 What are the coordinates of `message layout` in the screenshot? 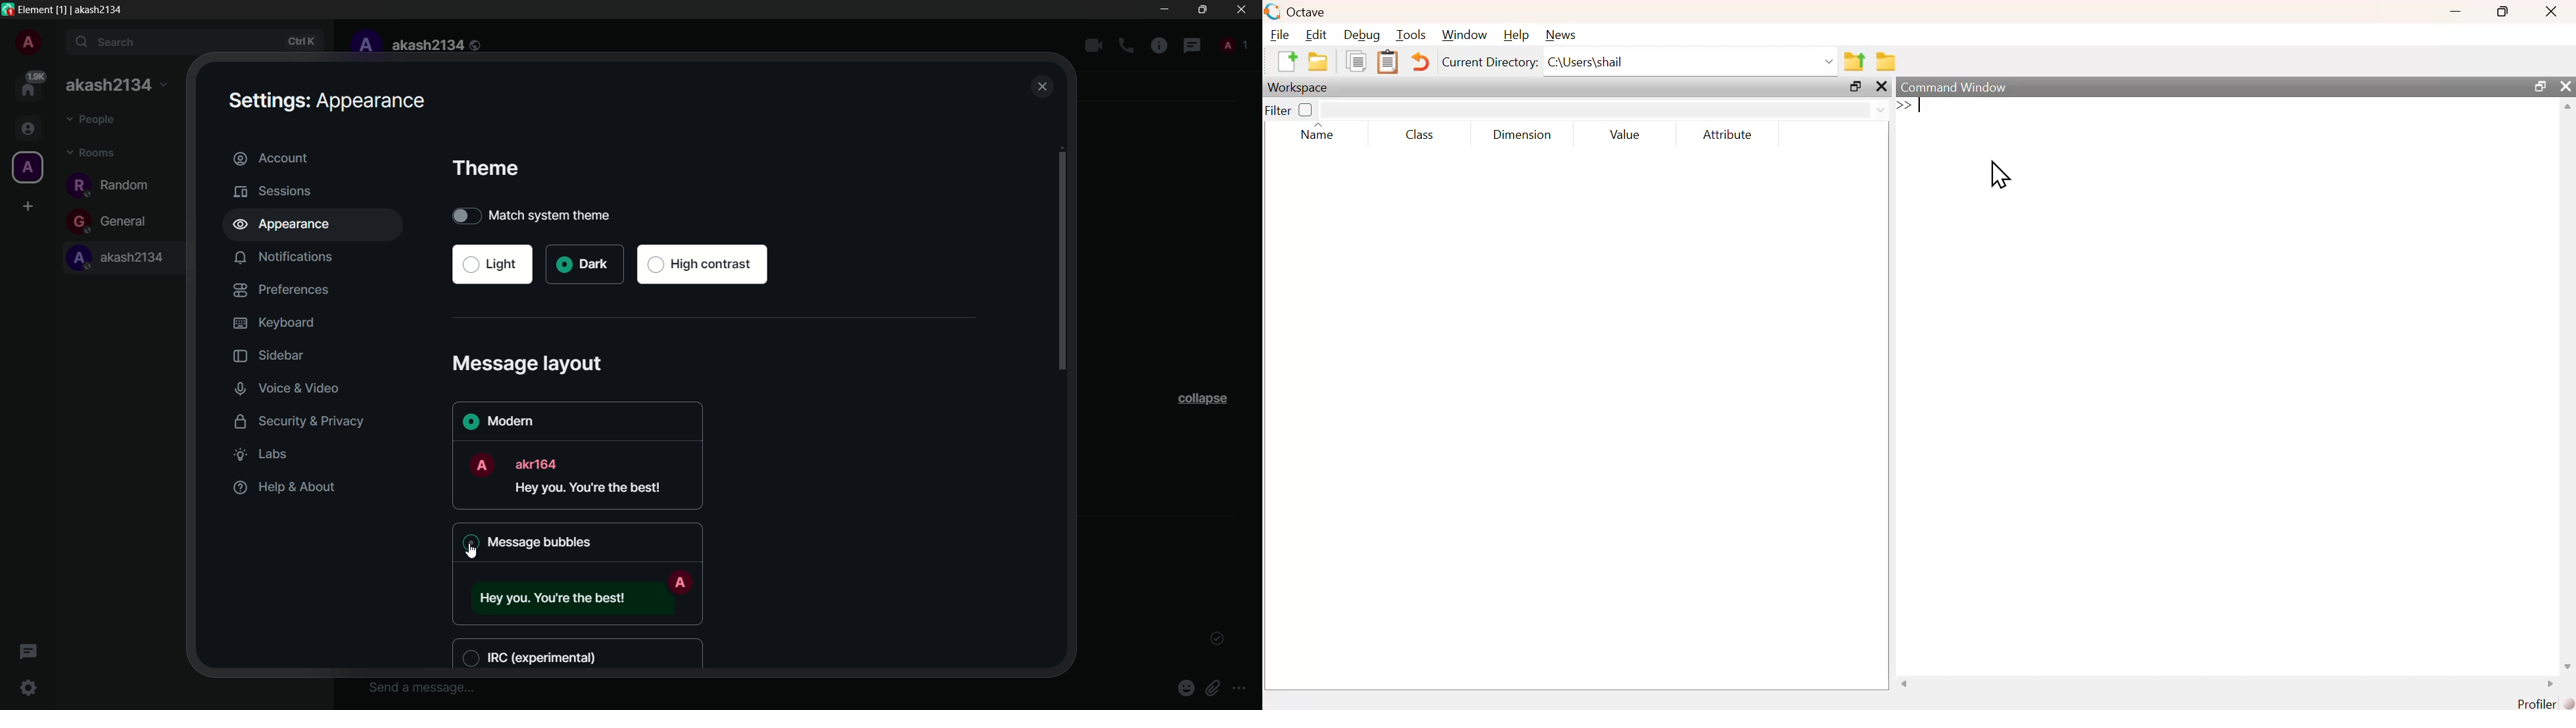 It's located at (530, 363).